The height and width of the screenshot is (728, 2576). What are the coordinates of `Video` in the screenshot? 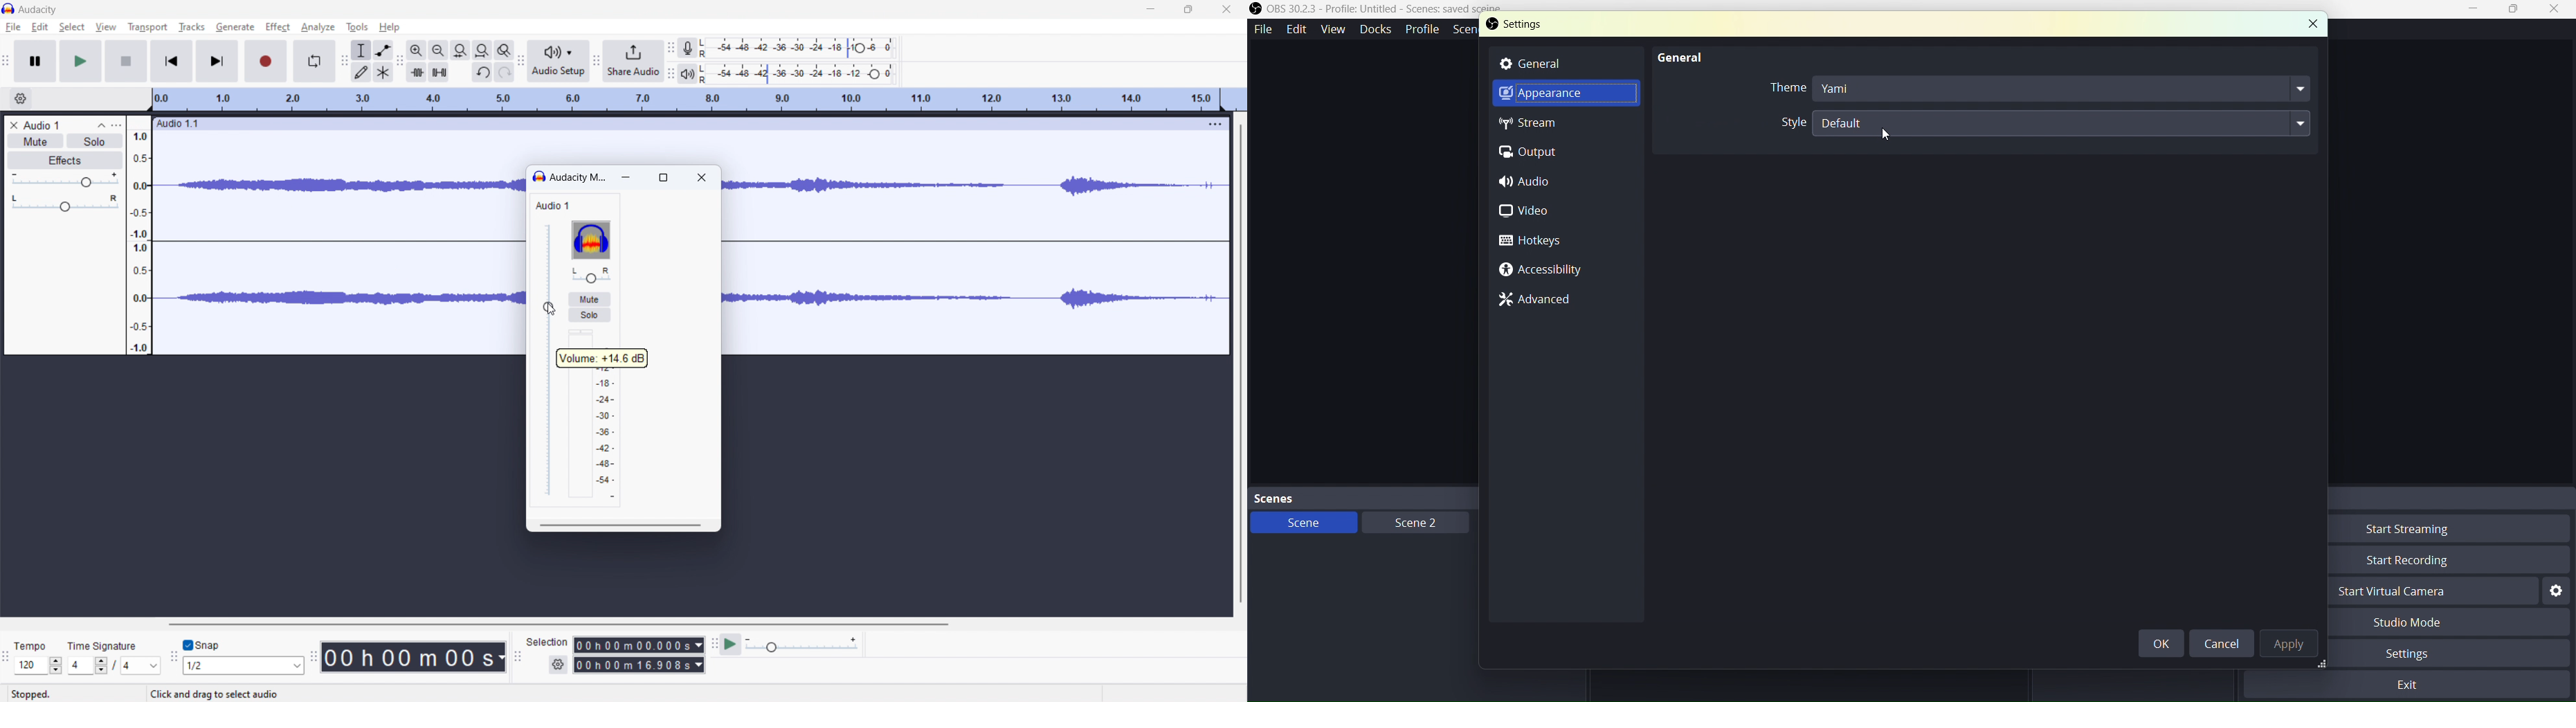 It's located at (1536, 213).